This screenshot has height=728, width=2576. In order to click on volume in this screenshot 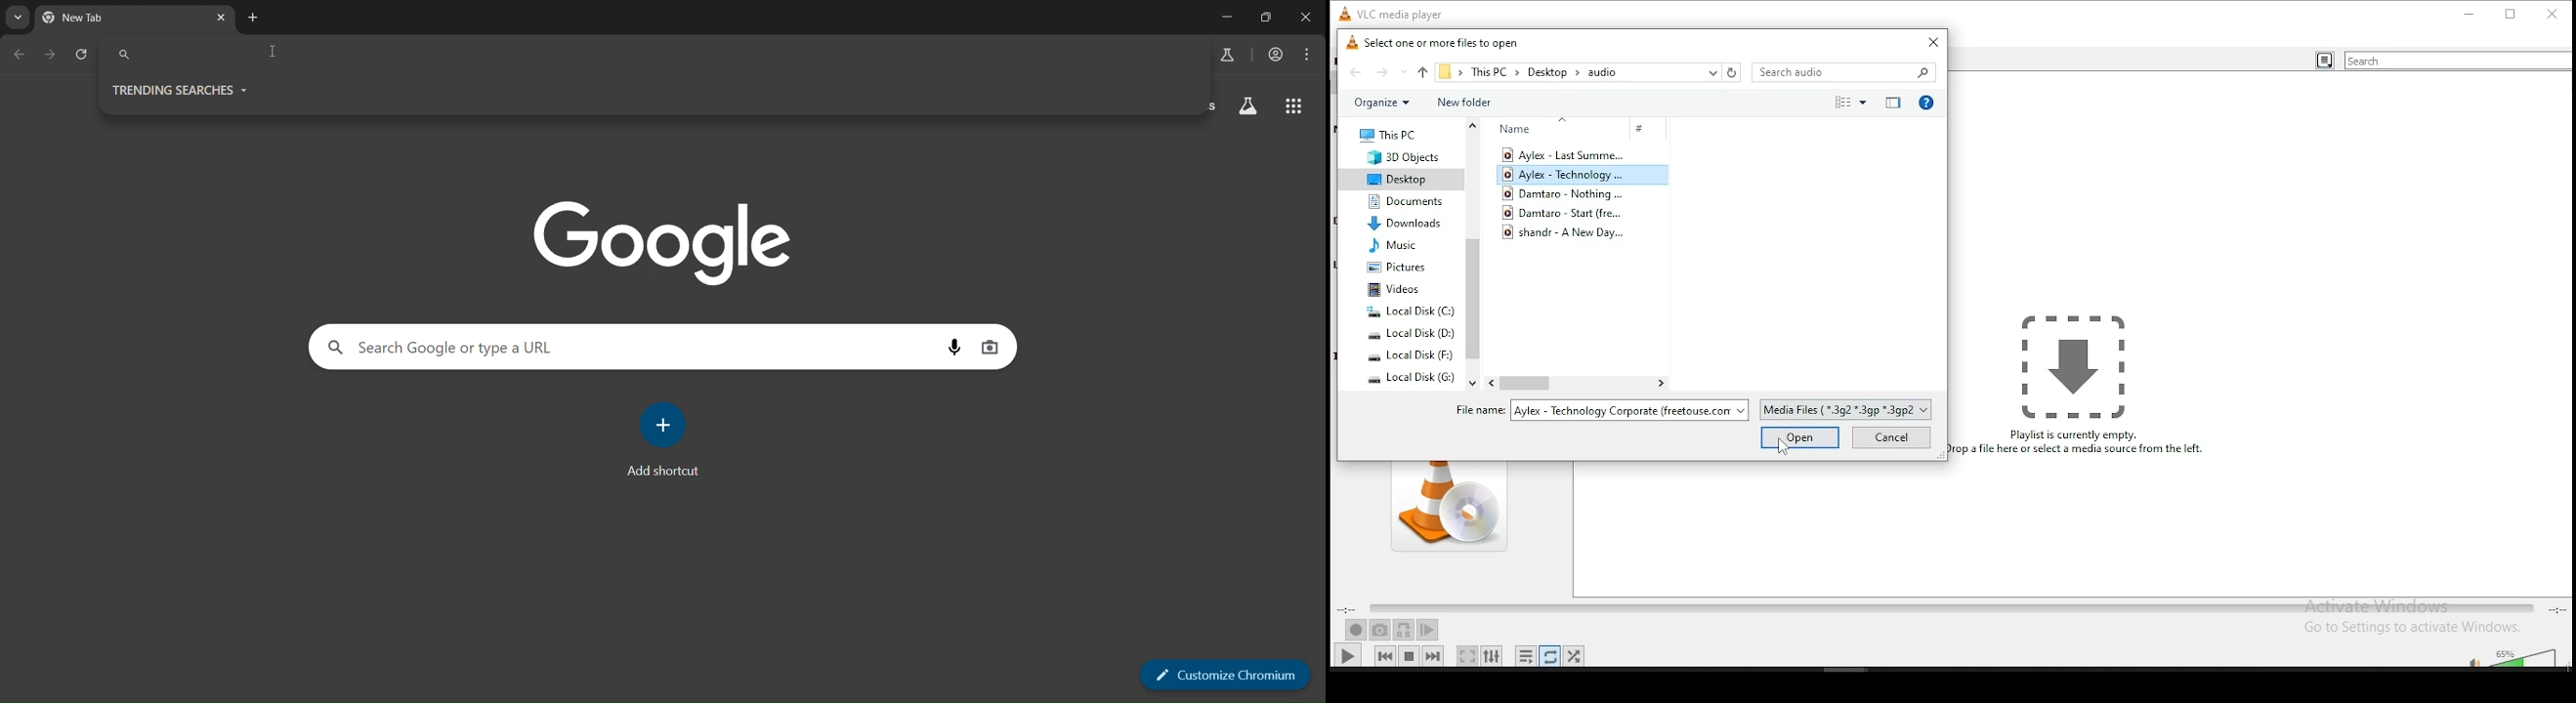, I will do `click(2527, 657)`.